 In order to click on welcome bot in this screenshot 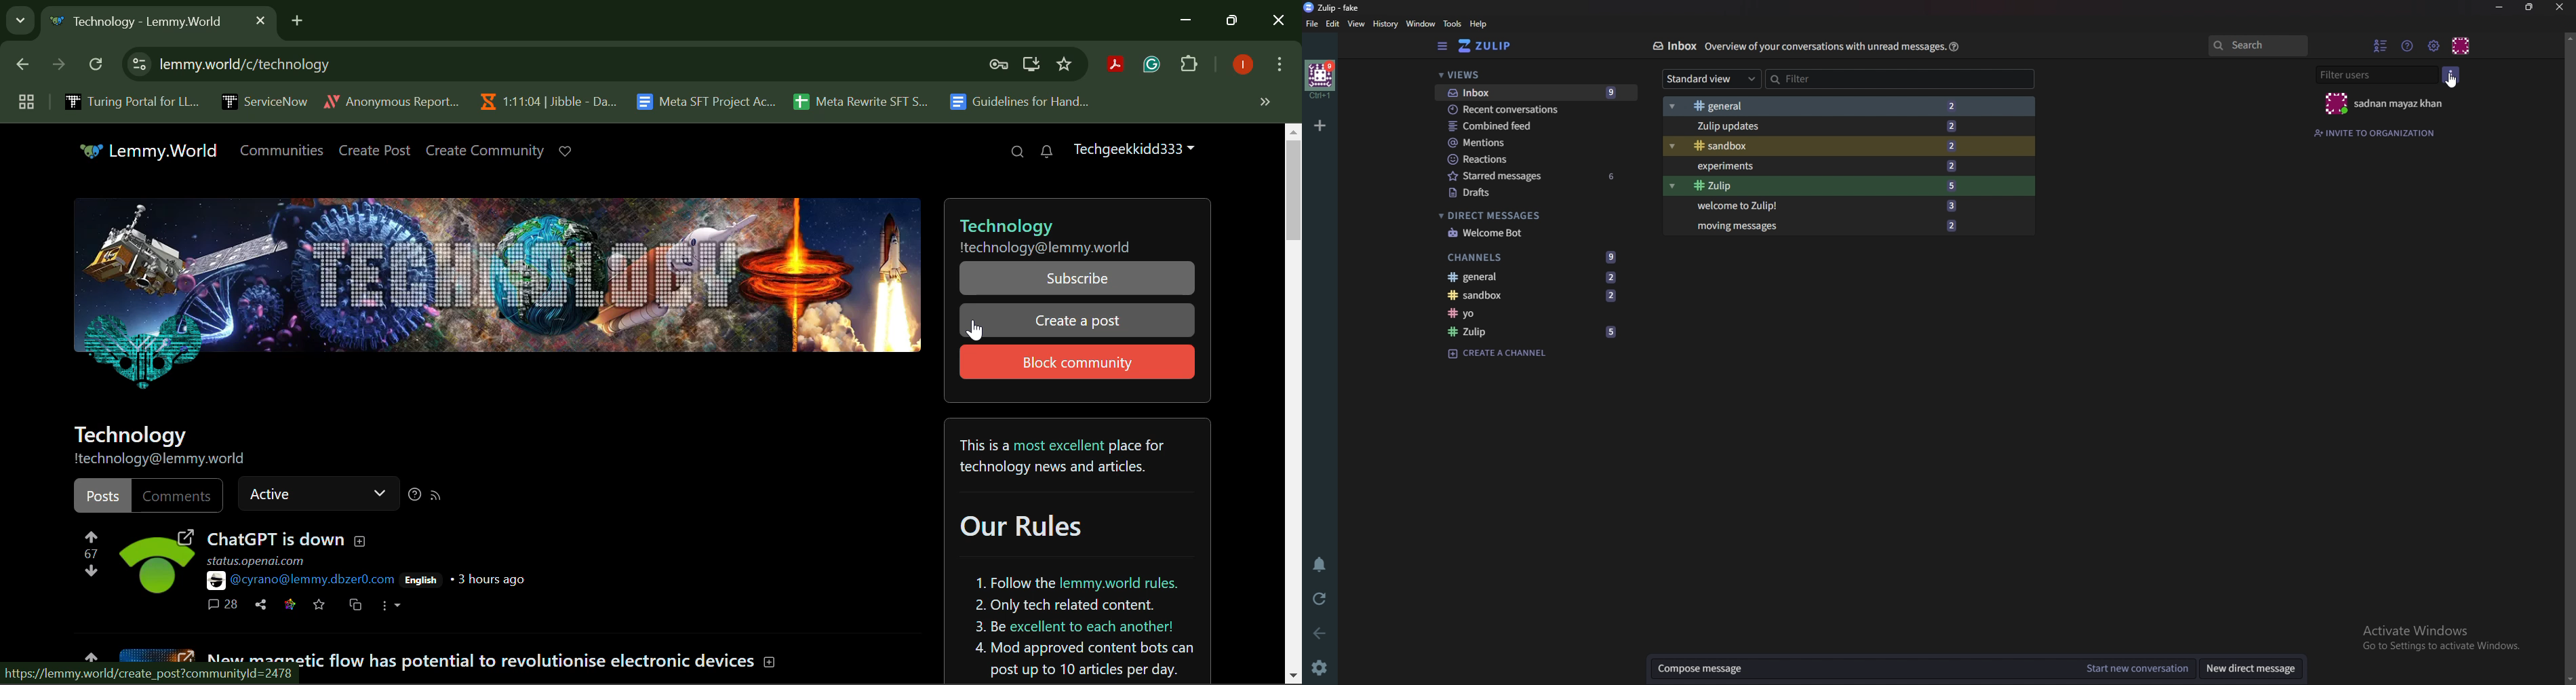, I will do `click(1533, 232)`.